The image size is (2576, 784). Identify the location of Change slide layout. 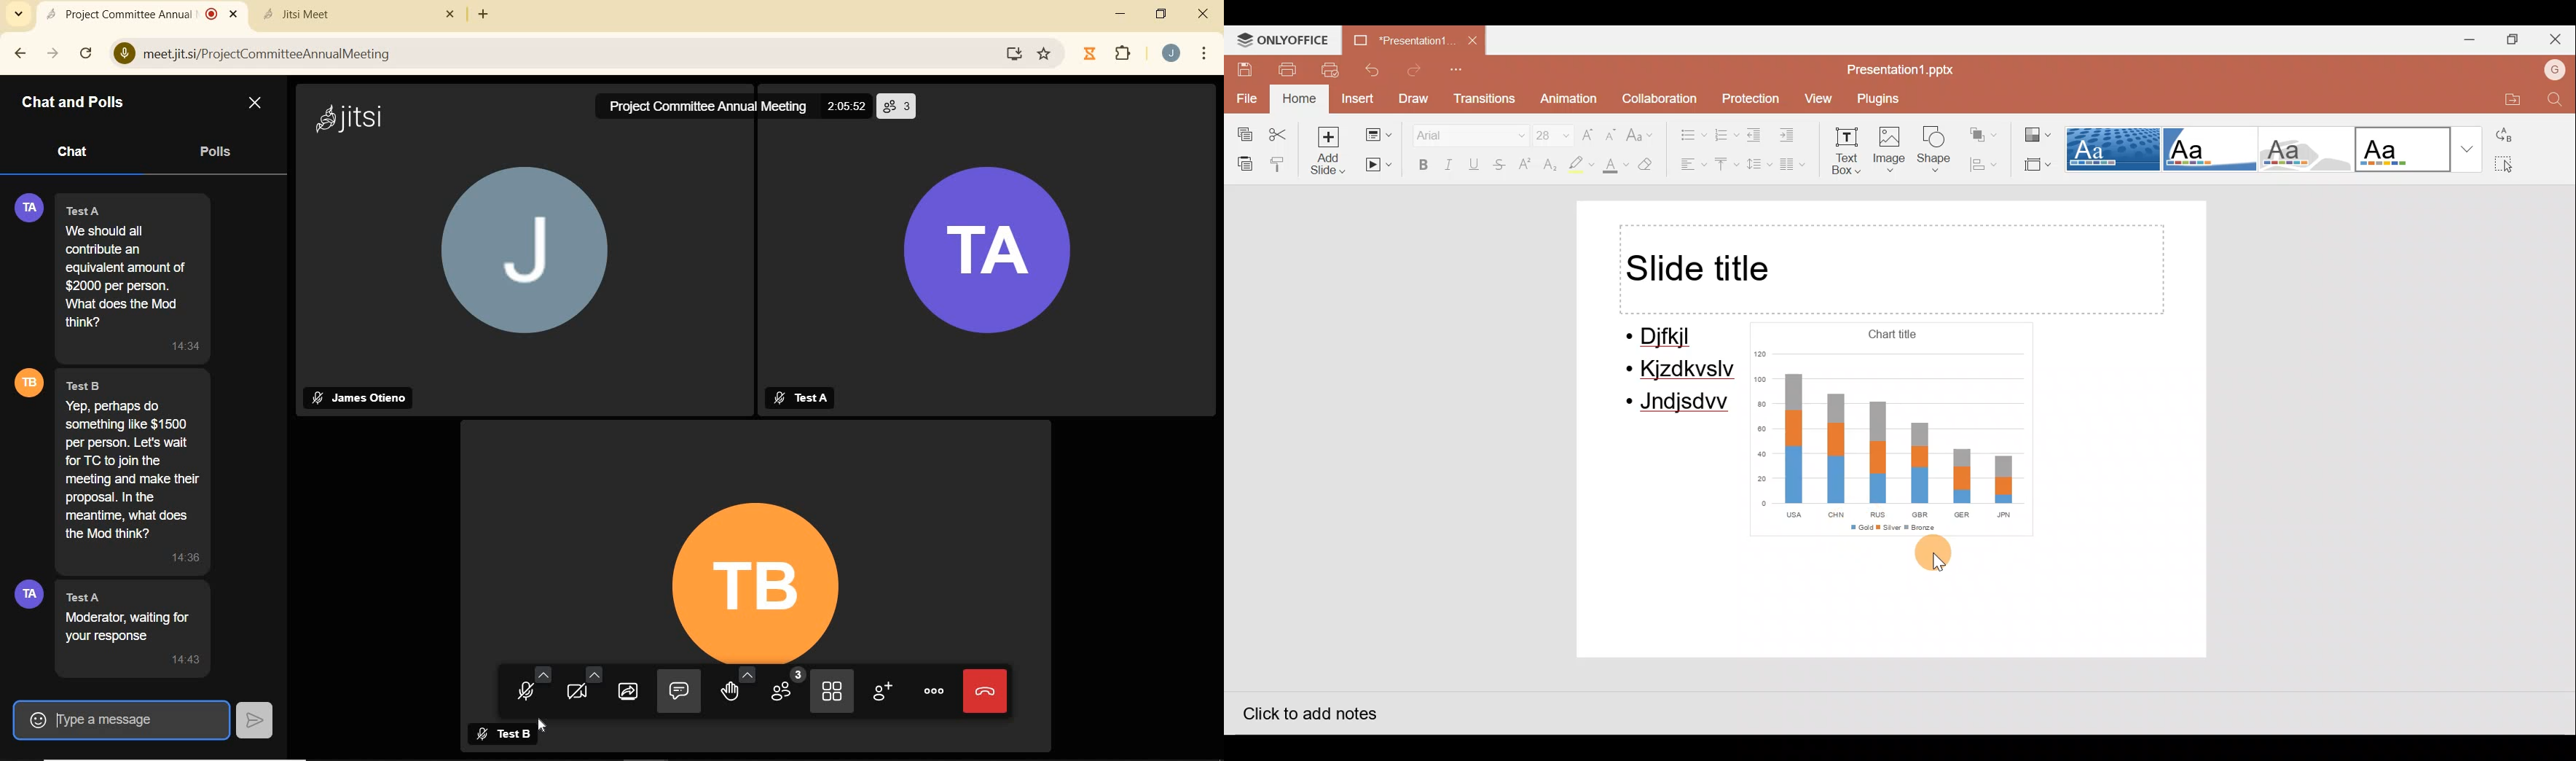
(1377, 132).